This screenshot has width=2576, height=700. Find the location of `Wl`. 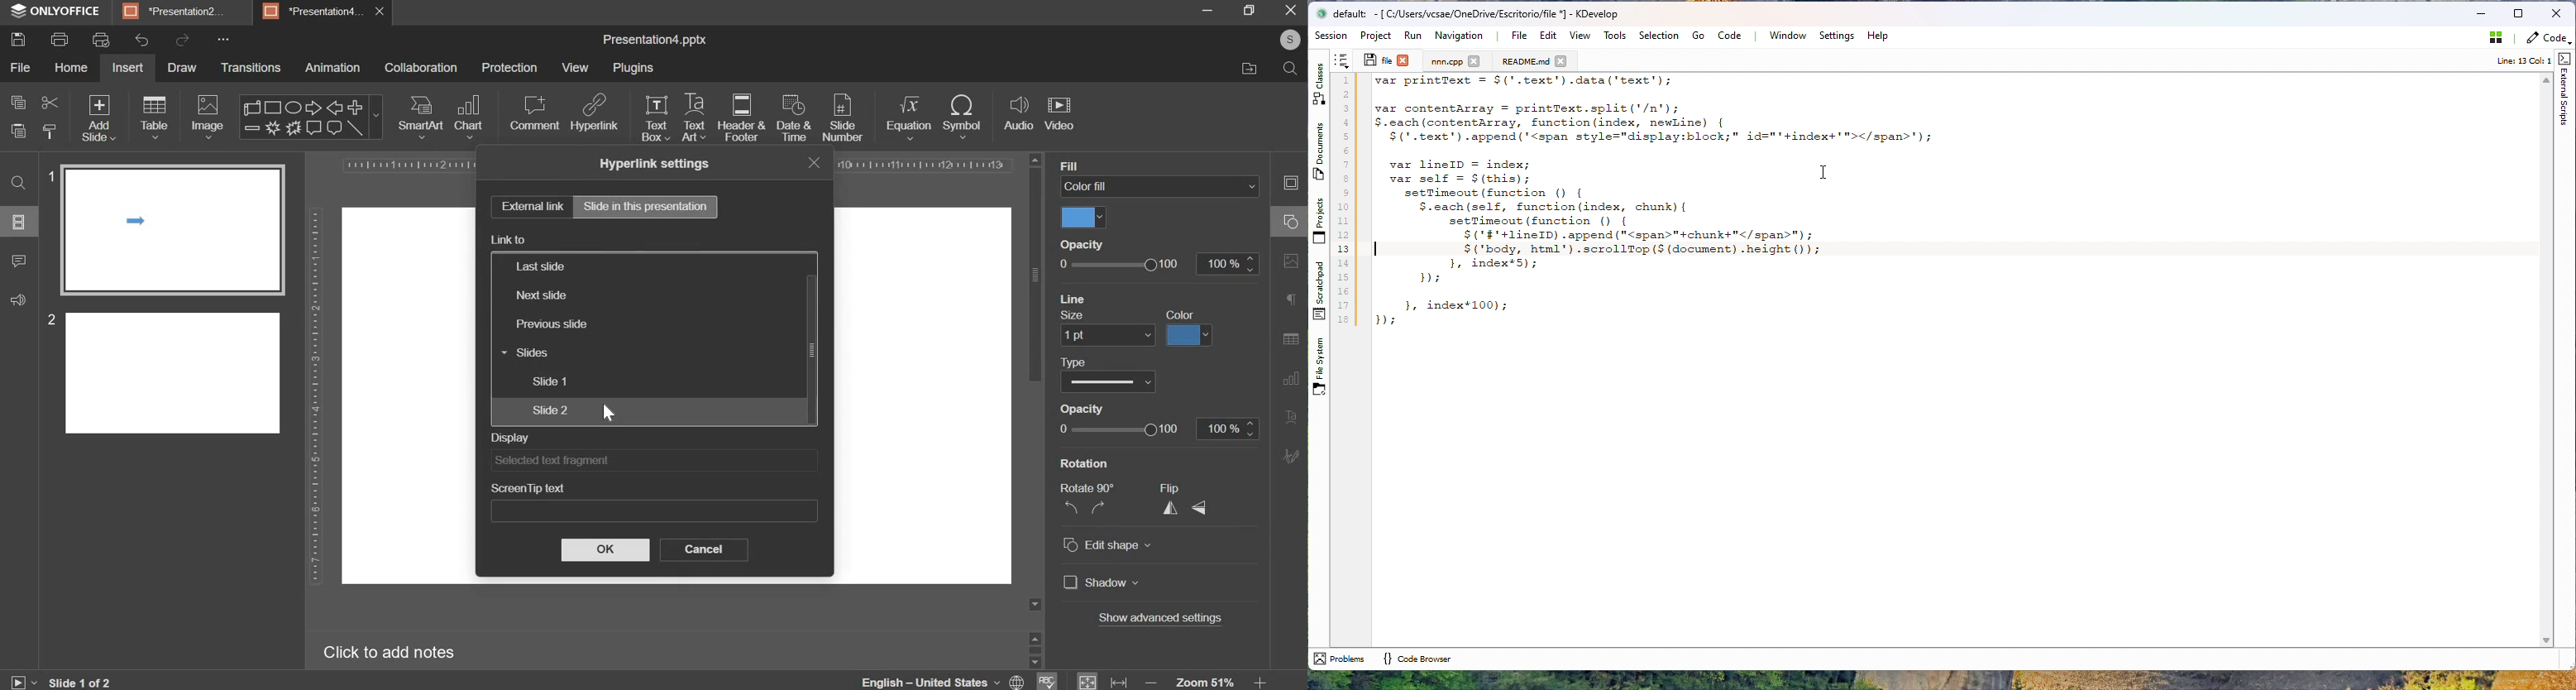

Wl is located at coordinates (1084, 218).